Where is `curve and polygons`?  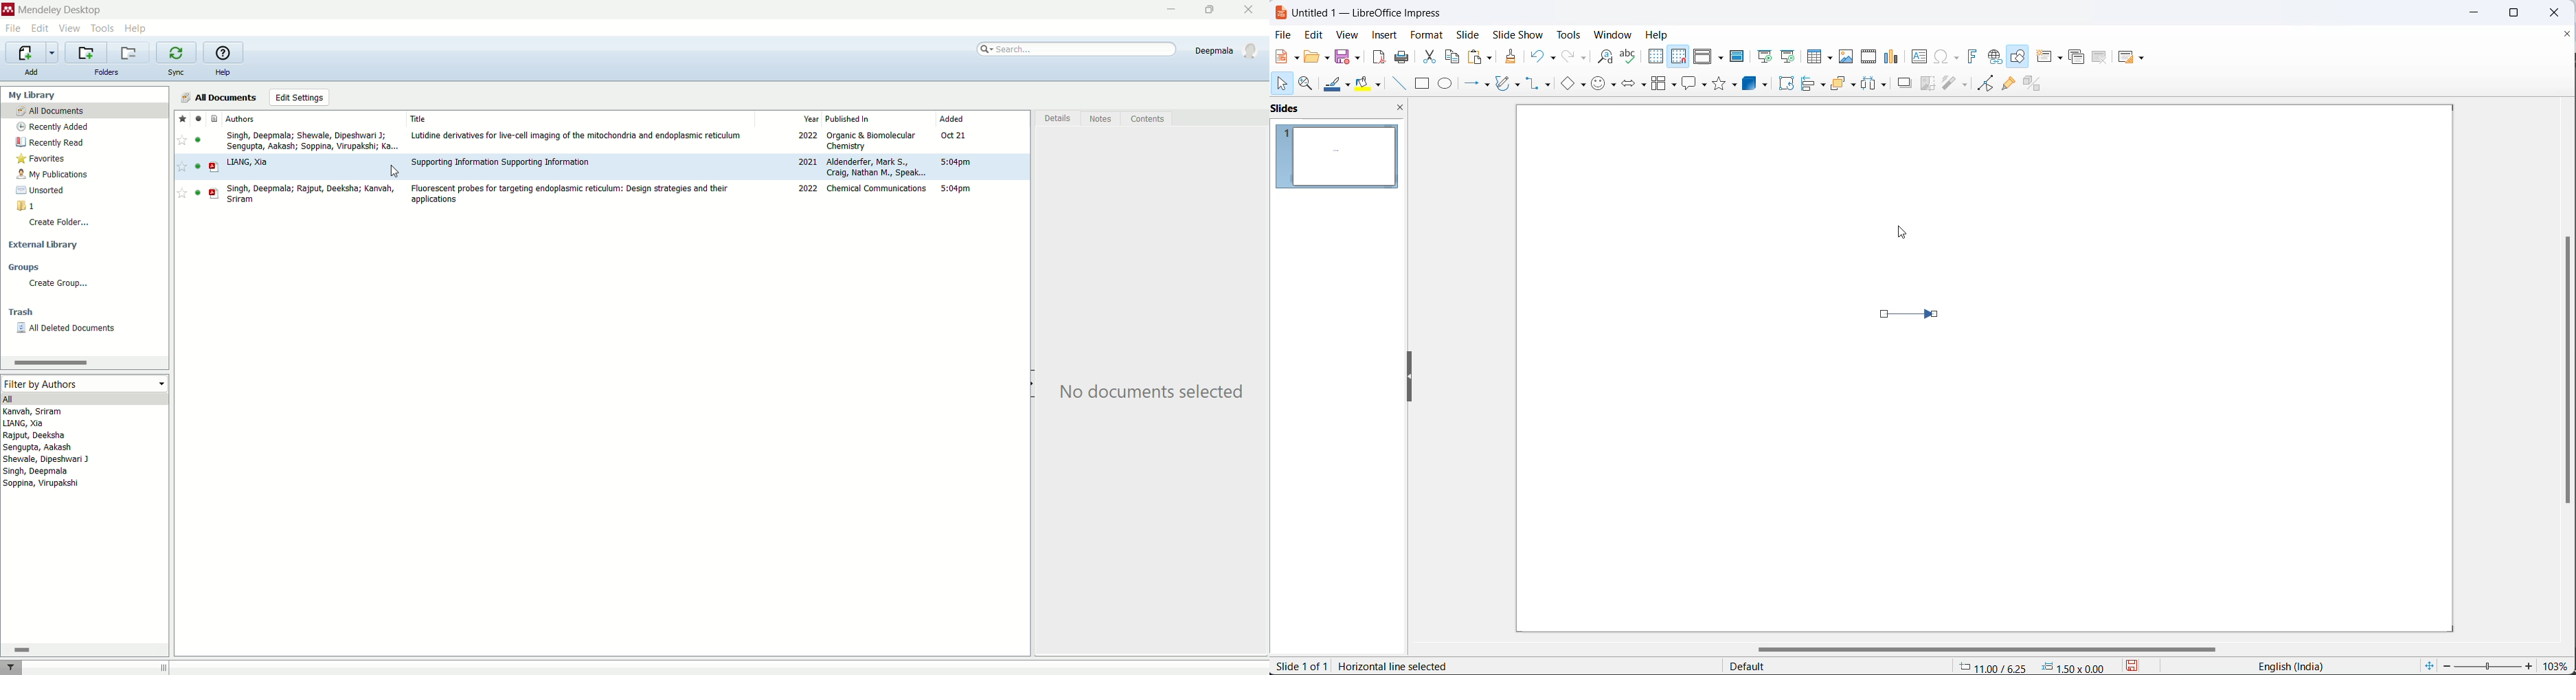
curve and polygons is located at coordinates (1511, 82).